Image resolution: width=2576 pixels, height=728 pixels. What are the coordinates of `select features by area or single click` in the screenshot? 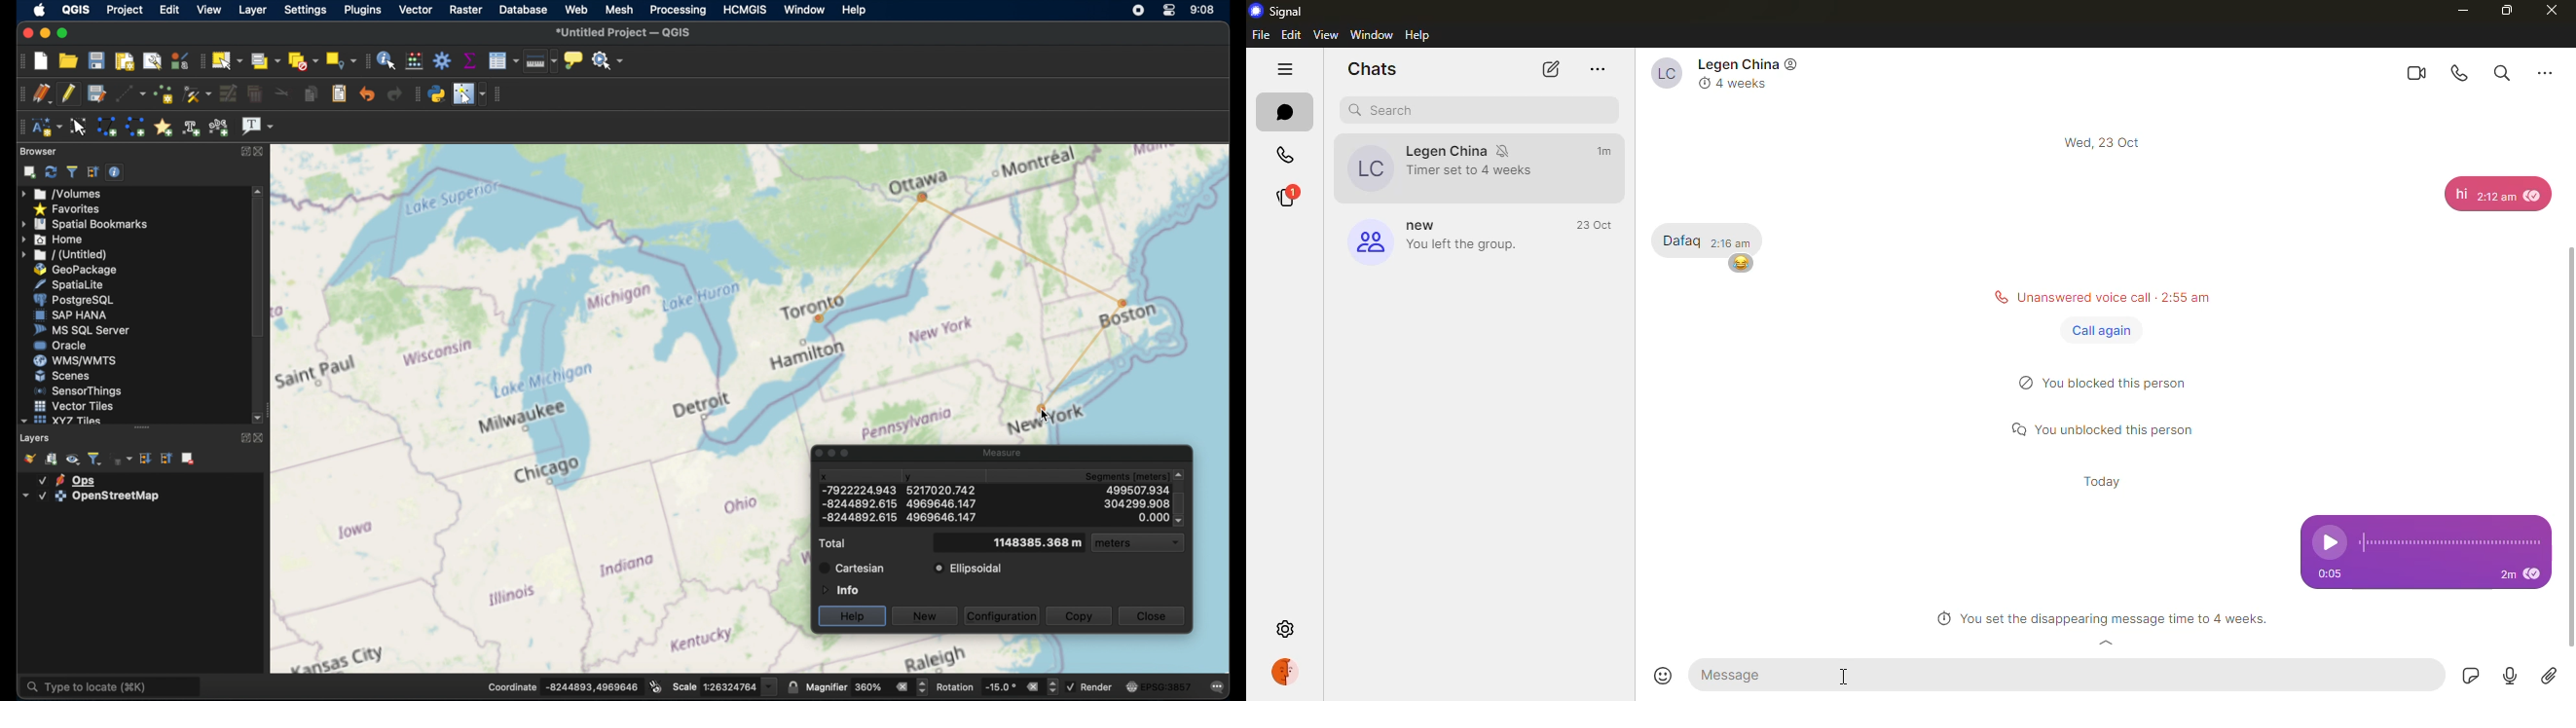 It's located at (229, 60).